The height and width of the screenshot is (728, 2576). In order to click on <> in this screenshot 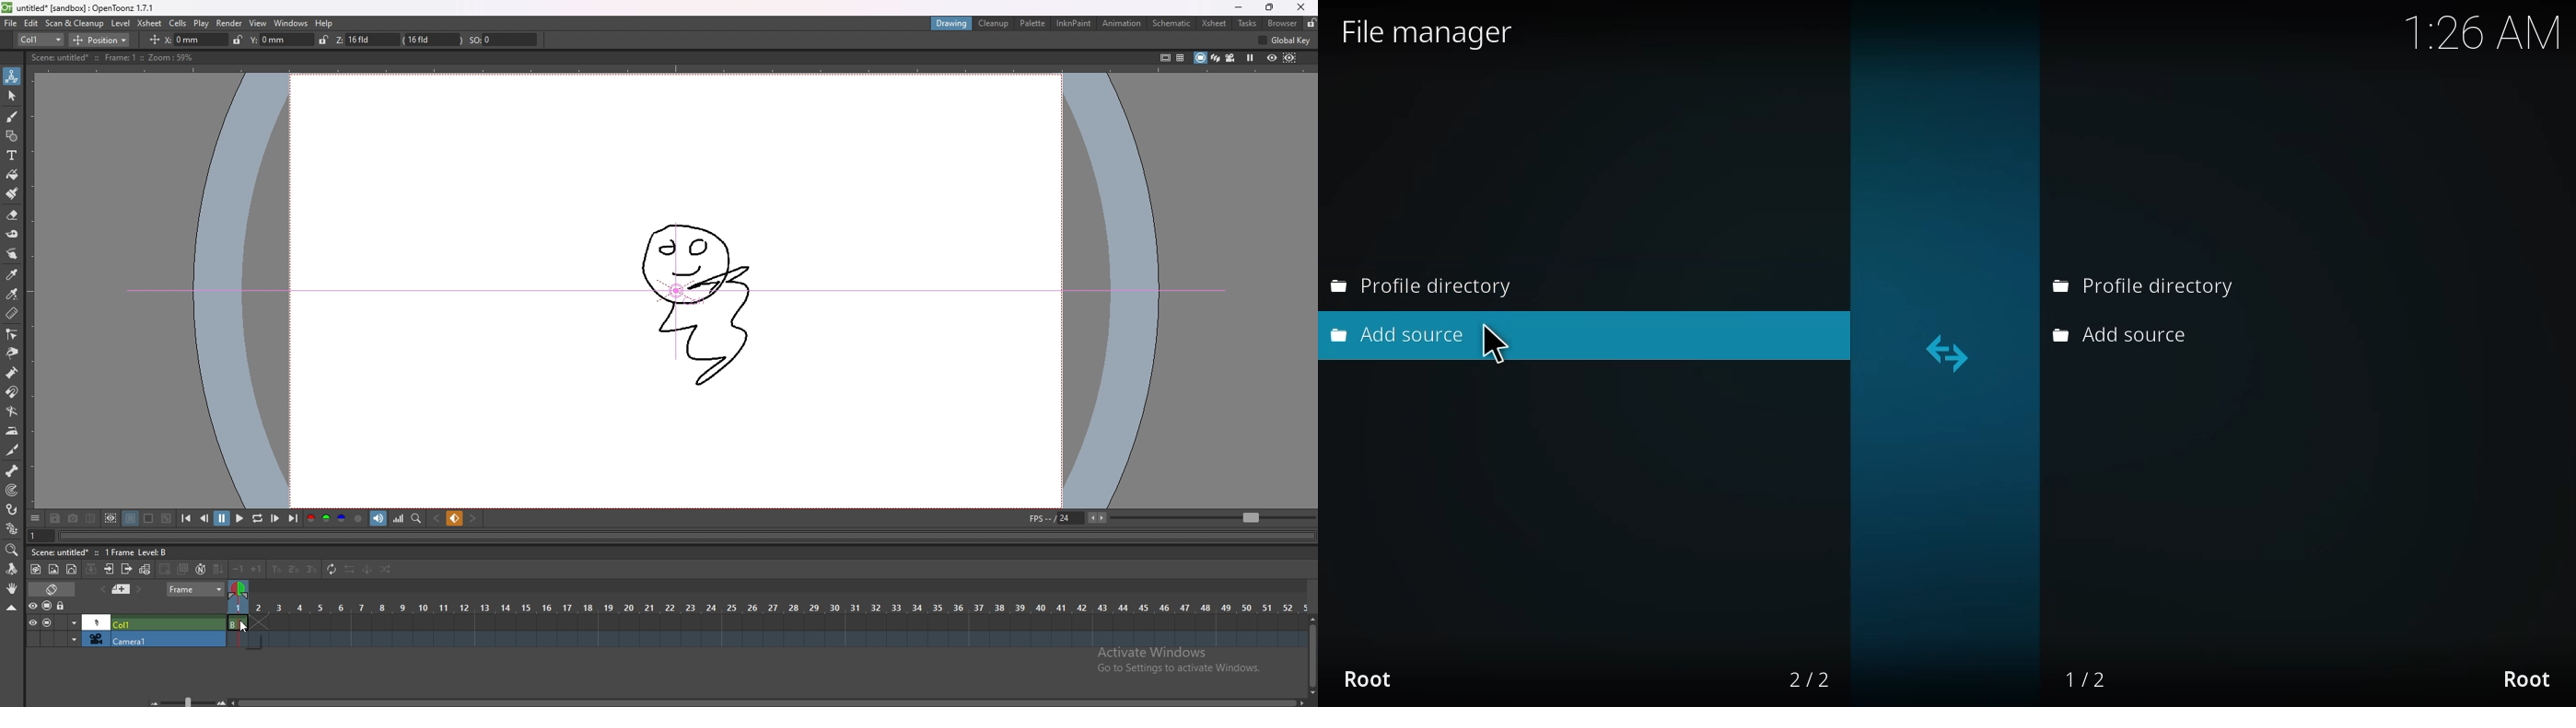, I will do `click(1947, 351)`.